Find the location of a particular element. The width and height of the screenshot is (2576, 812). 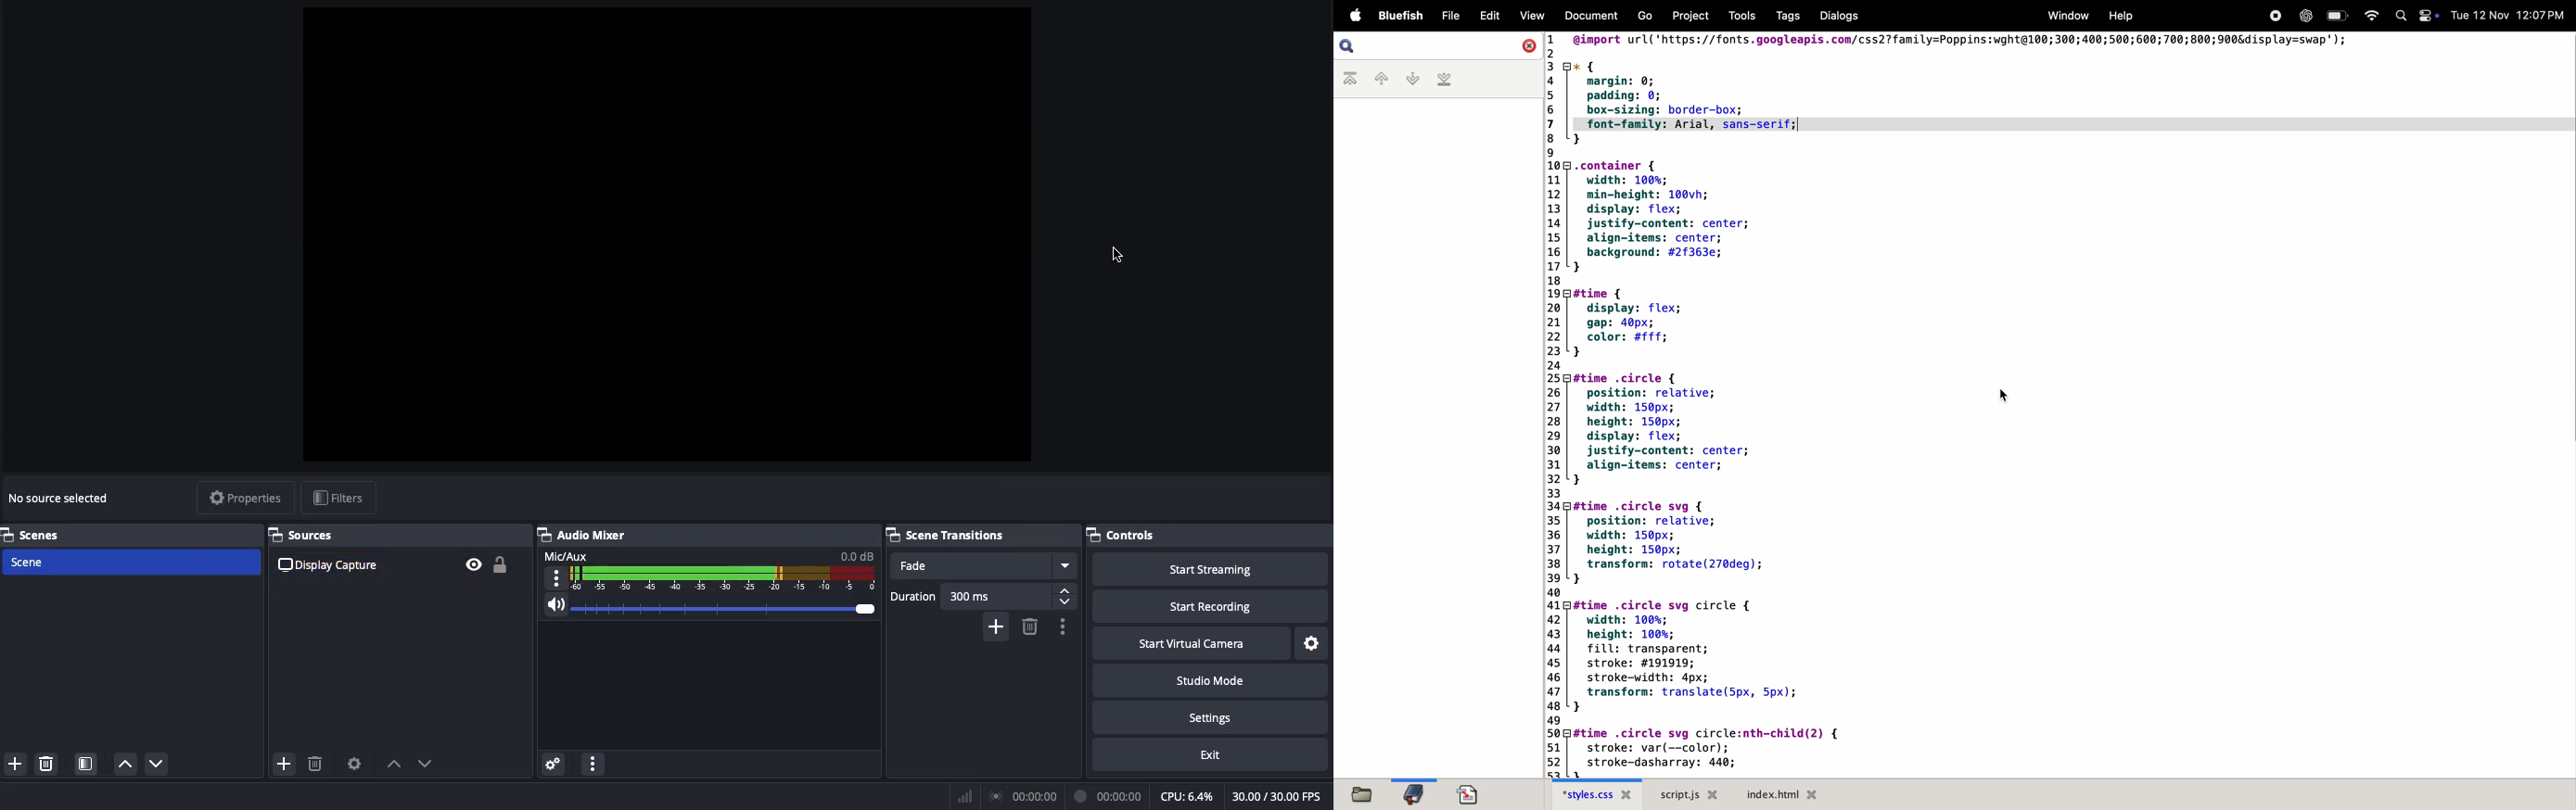

Visible is located at coordinates (473, 563).